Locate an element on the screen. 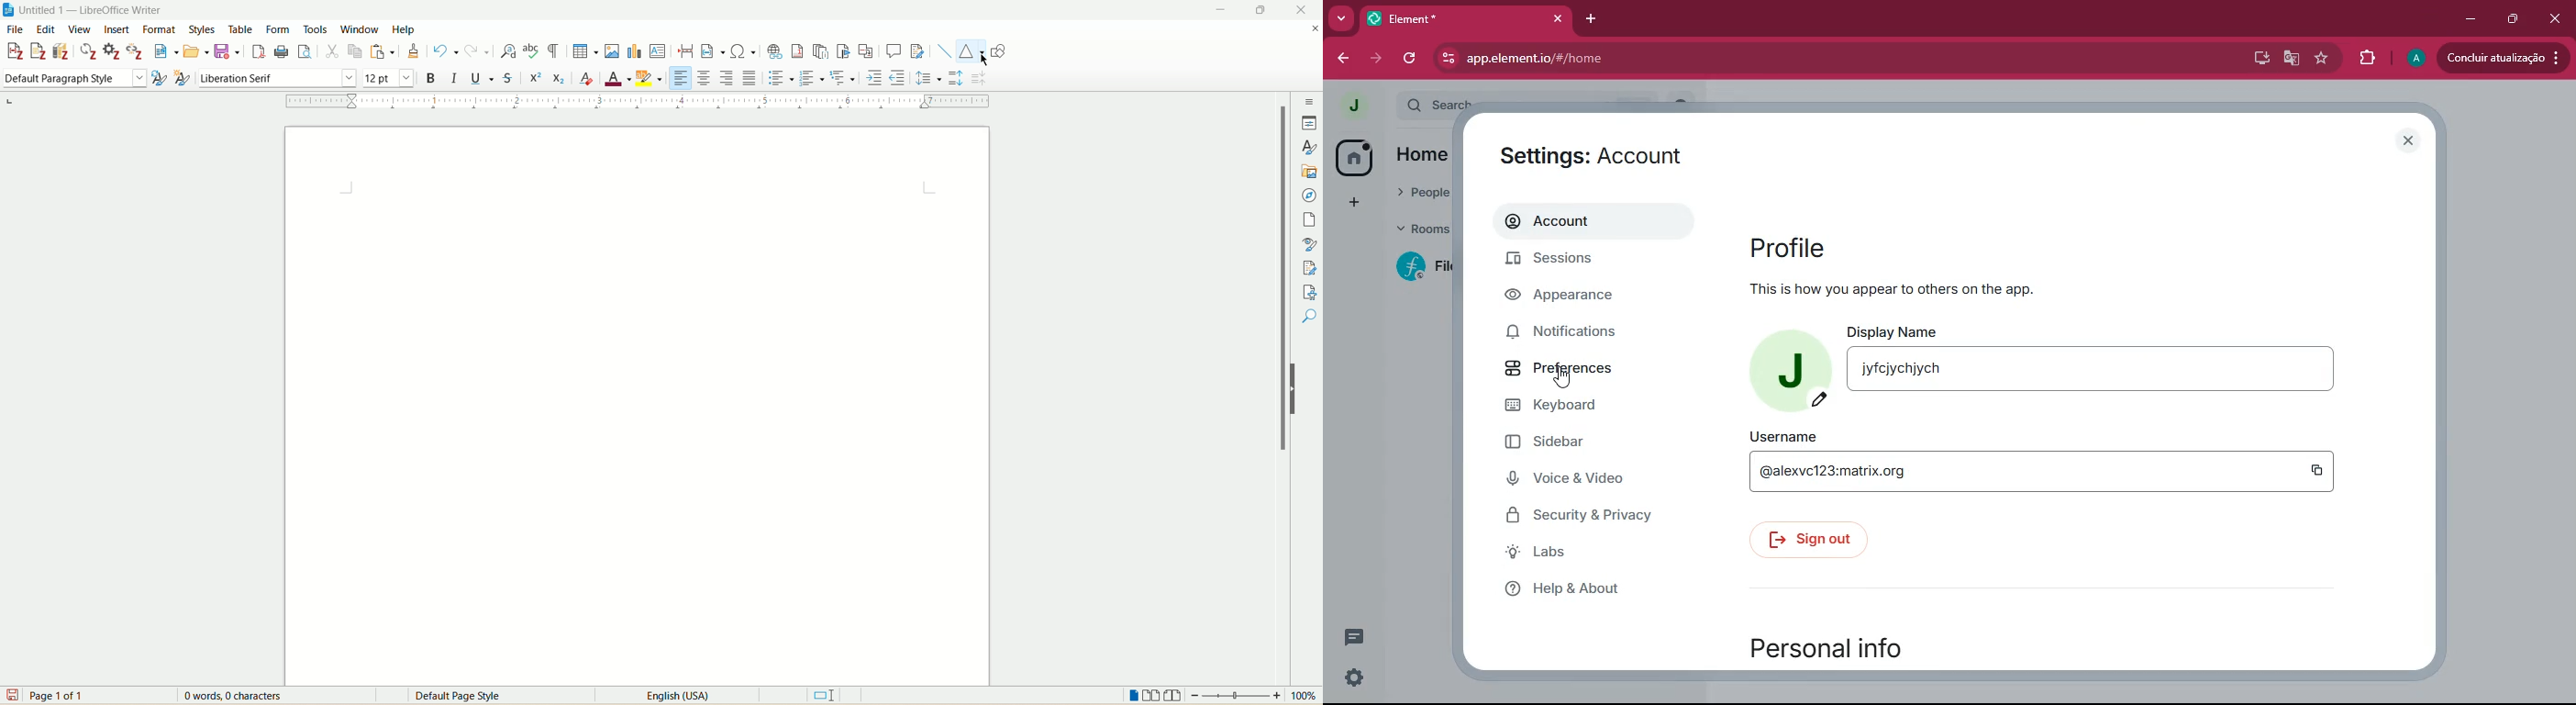 Image resolution: width=2576 pixels, height=728 pixels. profile picture is located at coordinates (1793, 369).